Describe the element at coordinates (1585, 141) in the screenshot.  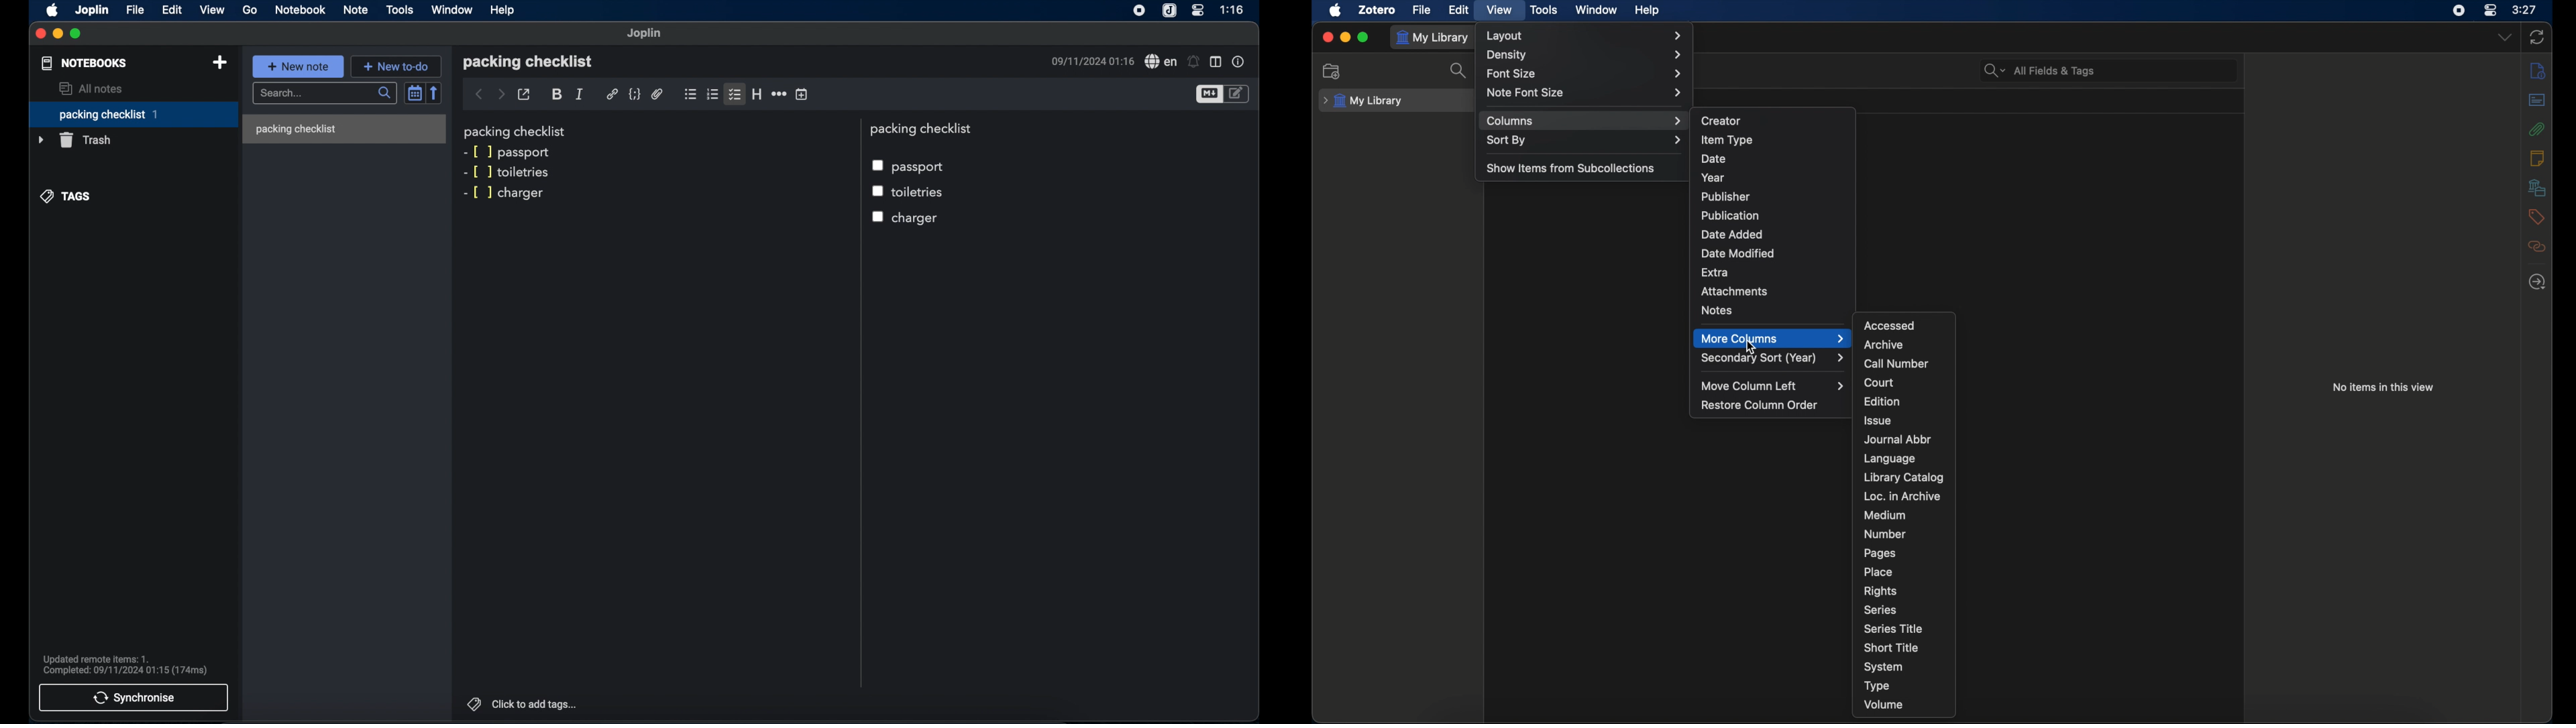
I see `sort by` at that location.